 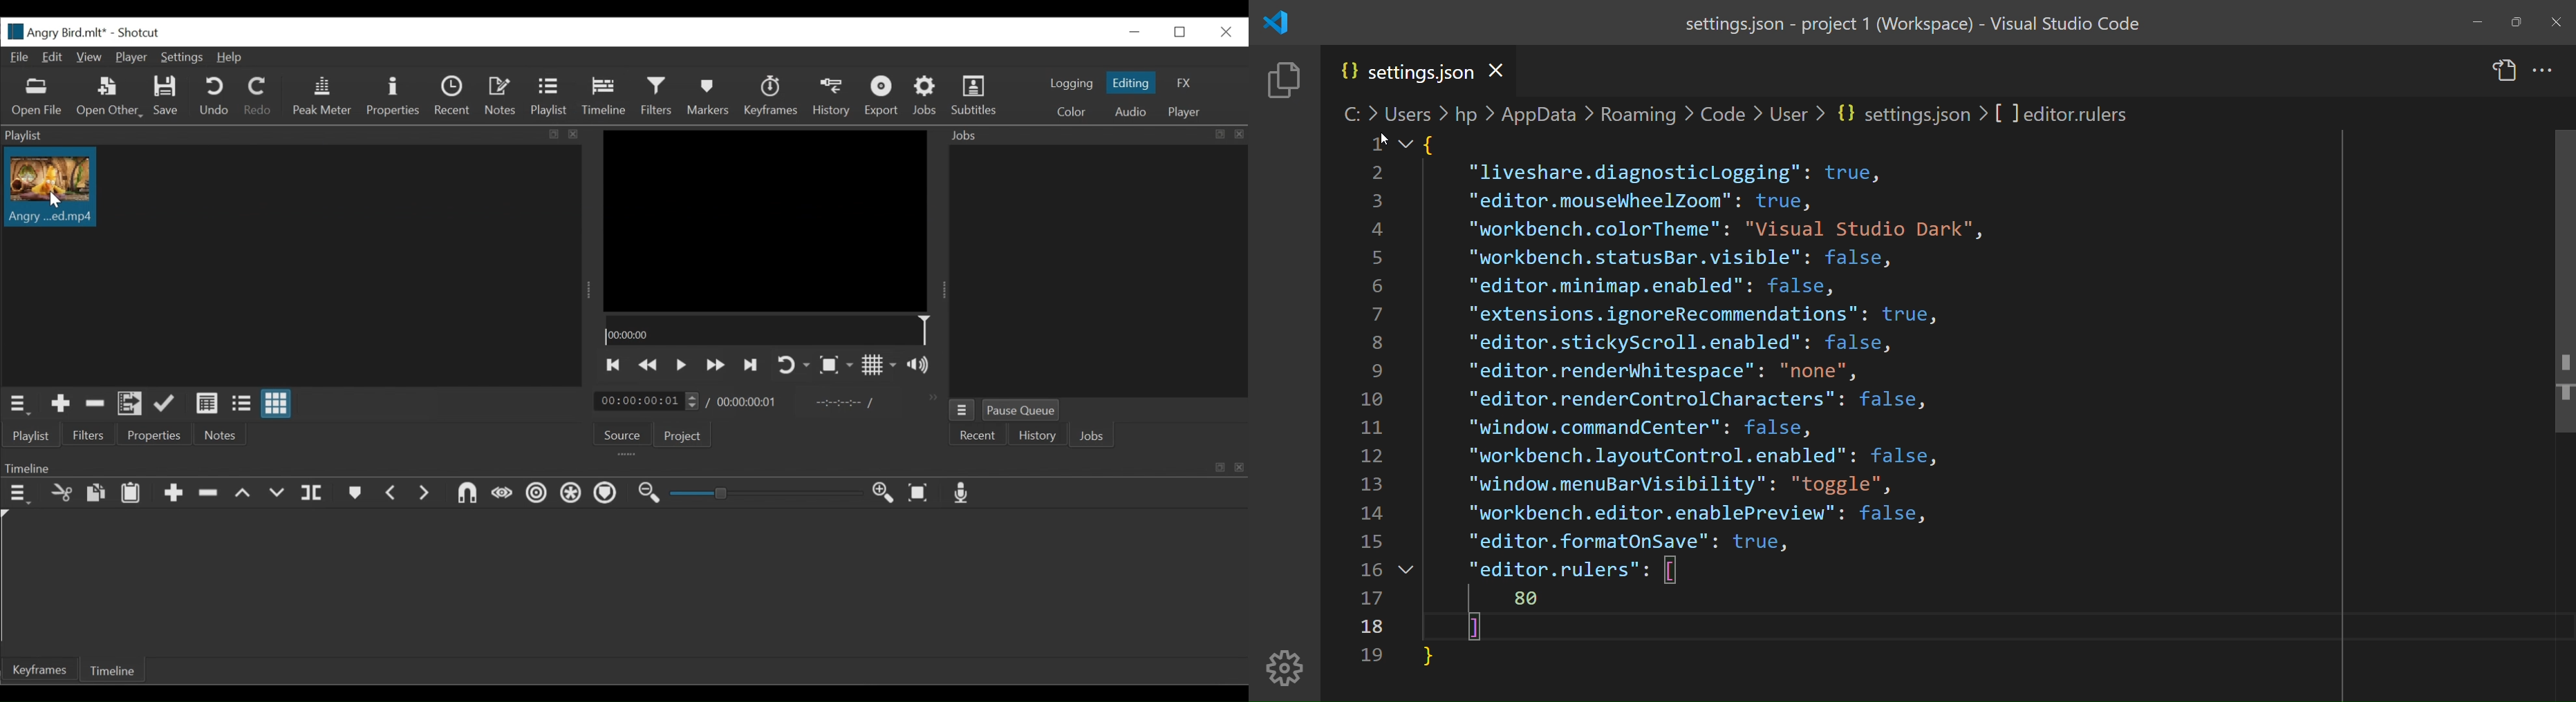 I want to click on Play forward quickly, so click(x=713, y=365).